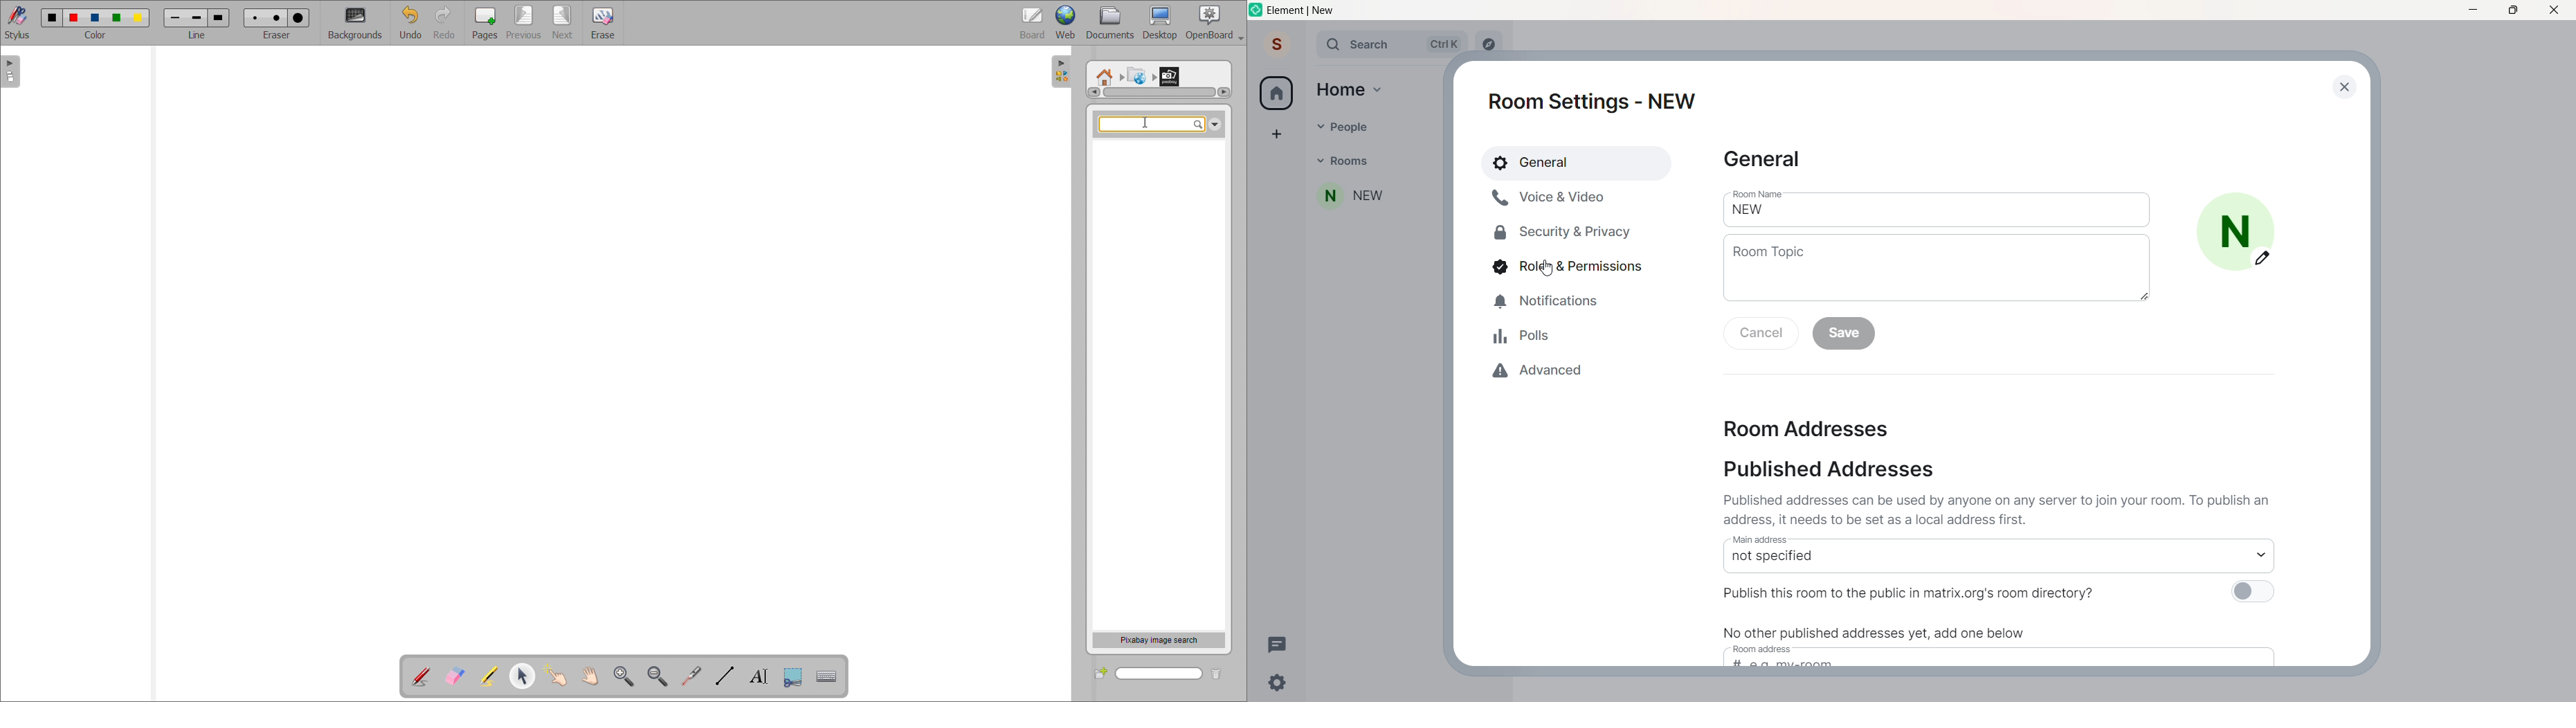 This screenshot has height=728, width=2576. What do you see at coordinates (17, 22) in the screenshot?
I see `toggle stylus` at bounding box center [17, 22].